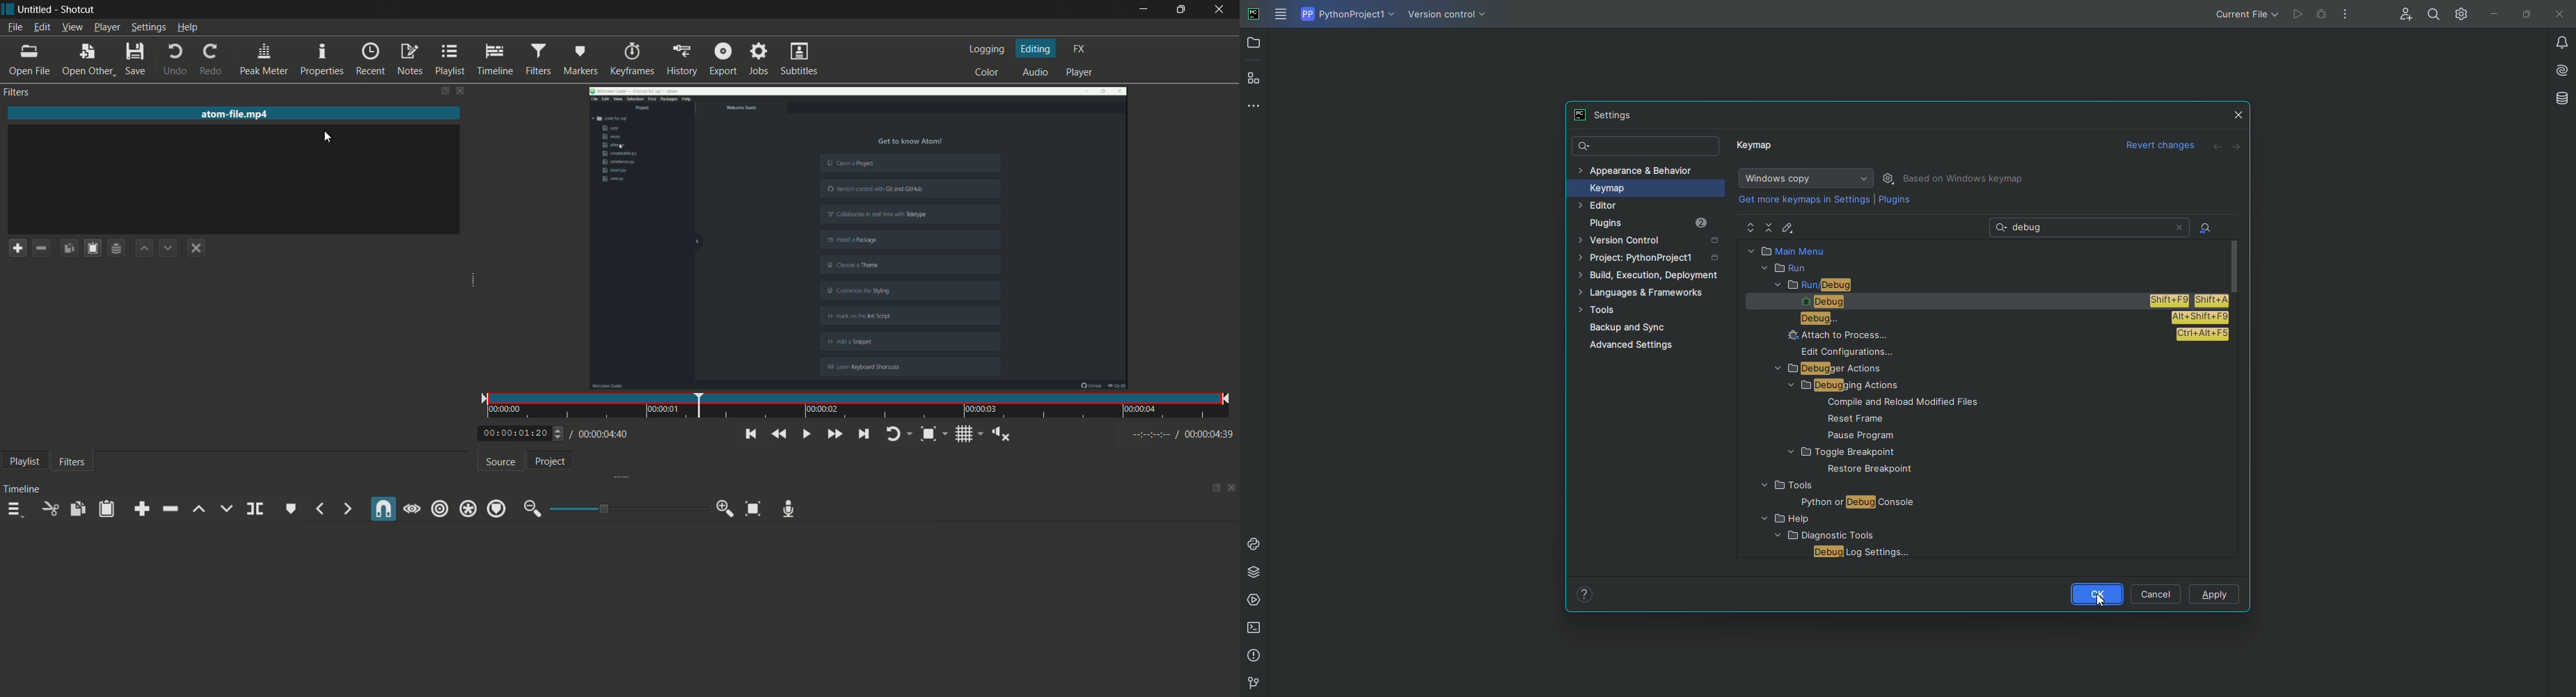 This screenshot has height=700, width=2576. What do you see at coordinates (1211, 489) in the screenshot?
I see `change layout` at bounding box center [1211, 489].